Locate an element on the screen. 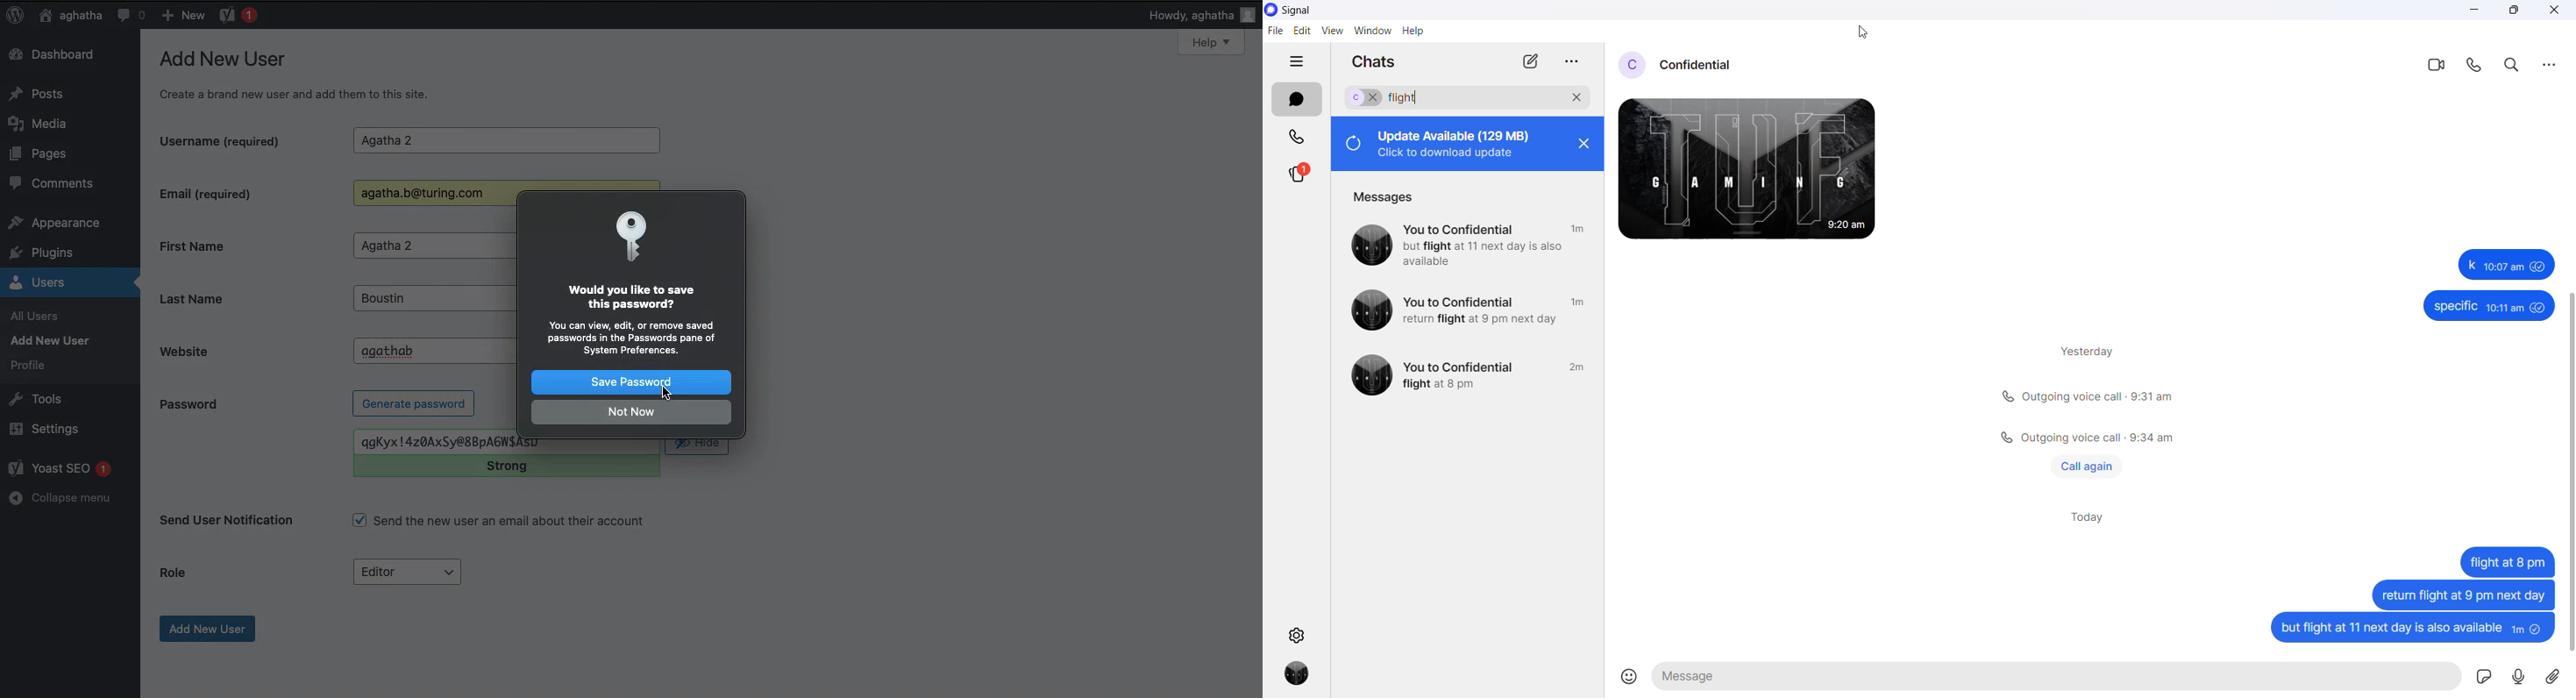  more options is located at coordinates (2550, 63).